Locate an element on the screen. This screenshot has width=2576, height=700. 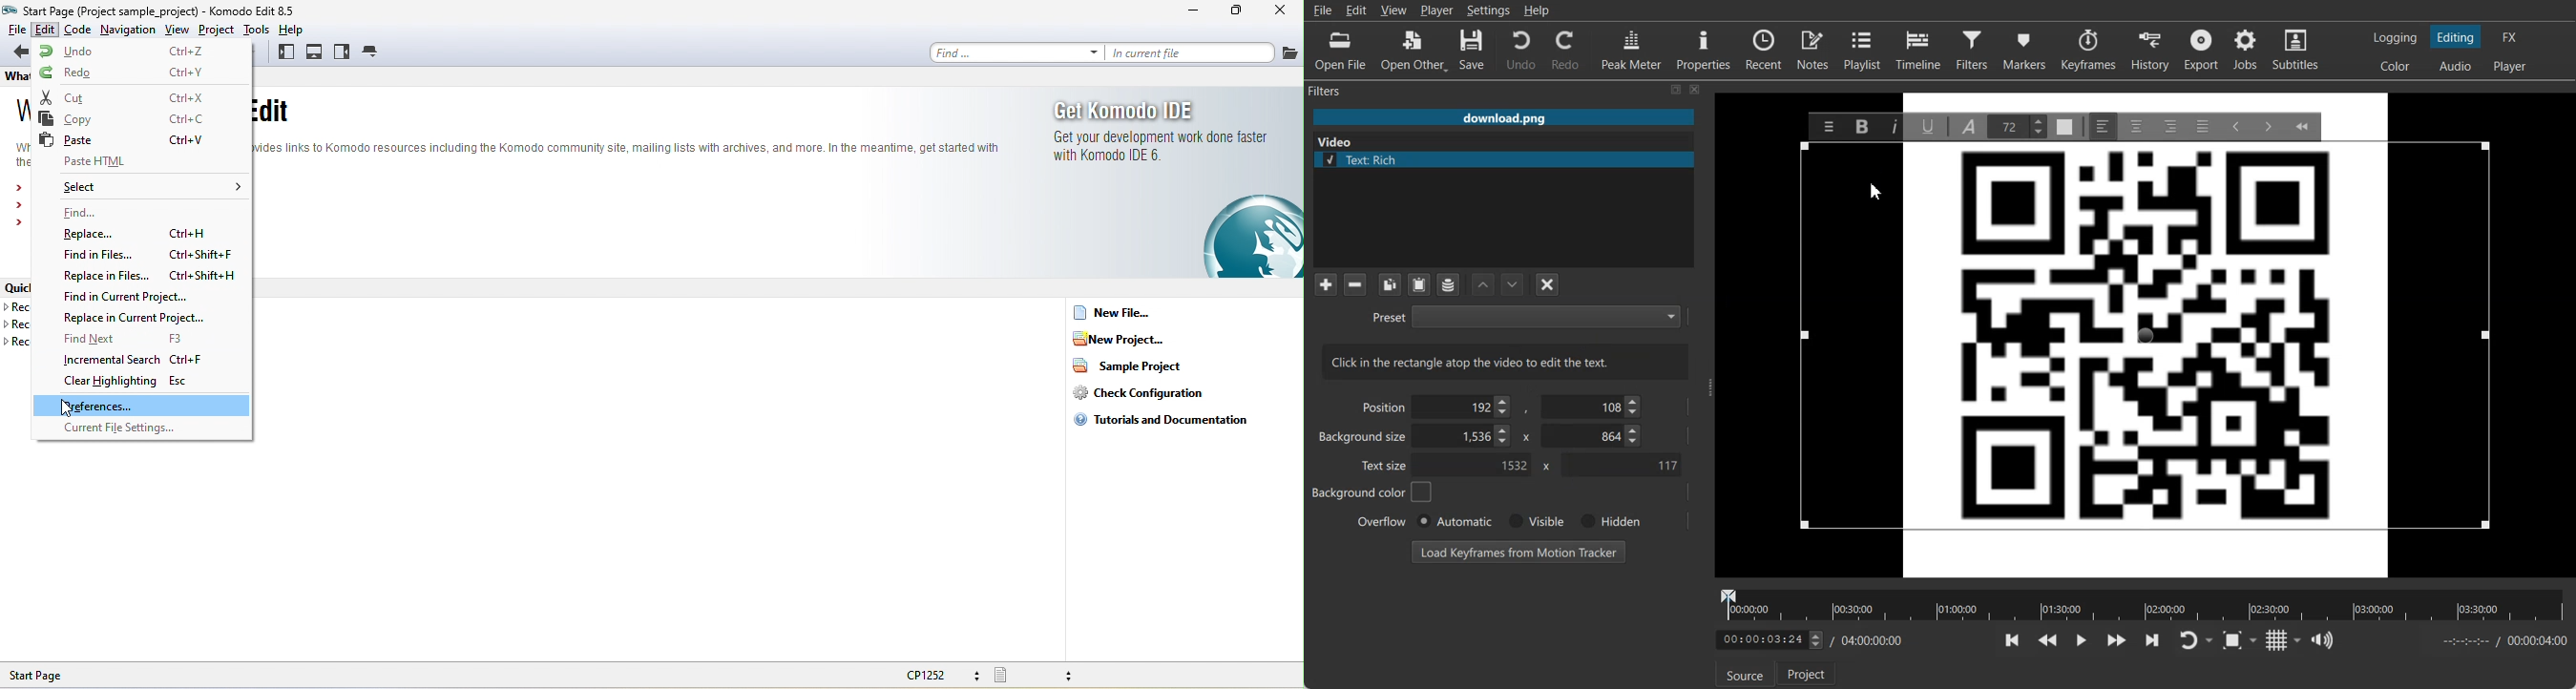
cut is located at coordinates (129, 95).